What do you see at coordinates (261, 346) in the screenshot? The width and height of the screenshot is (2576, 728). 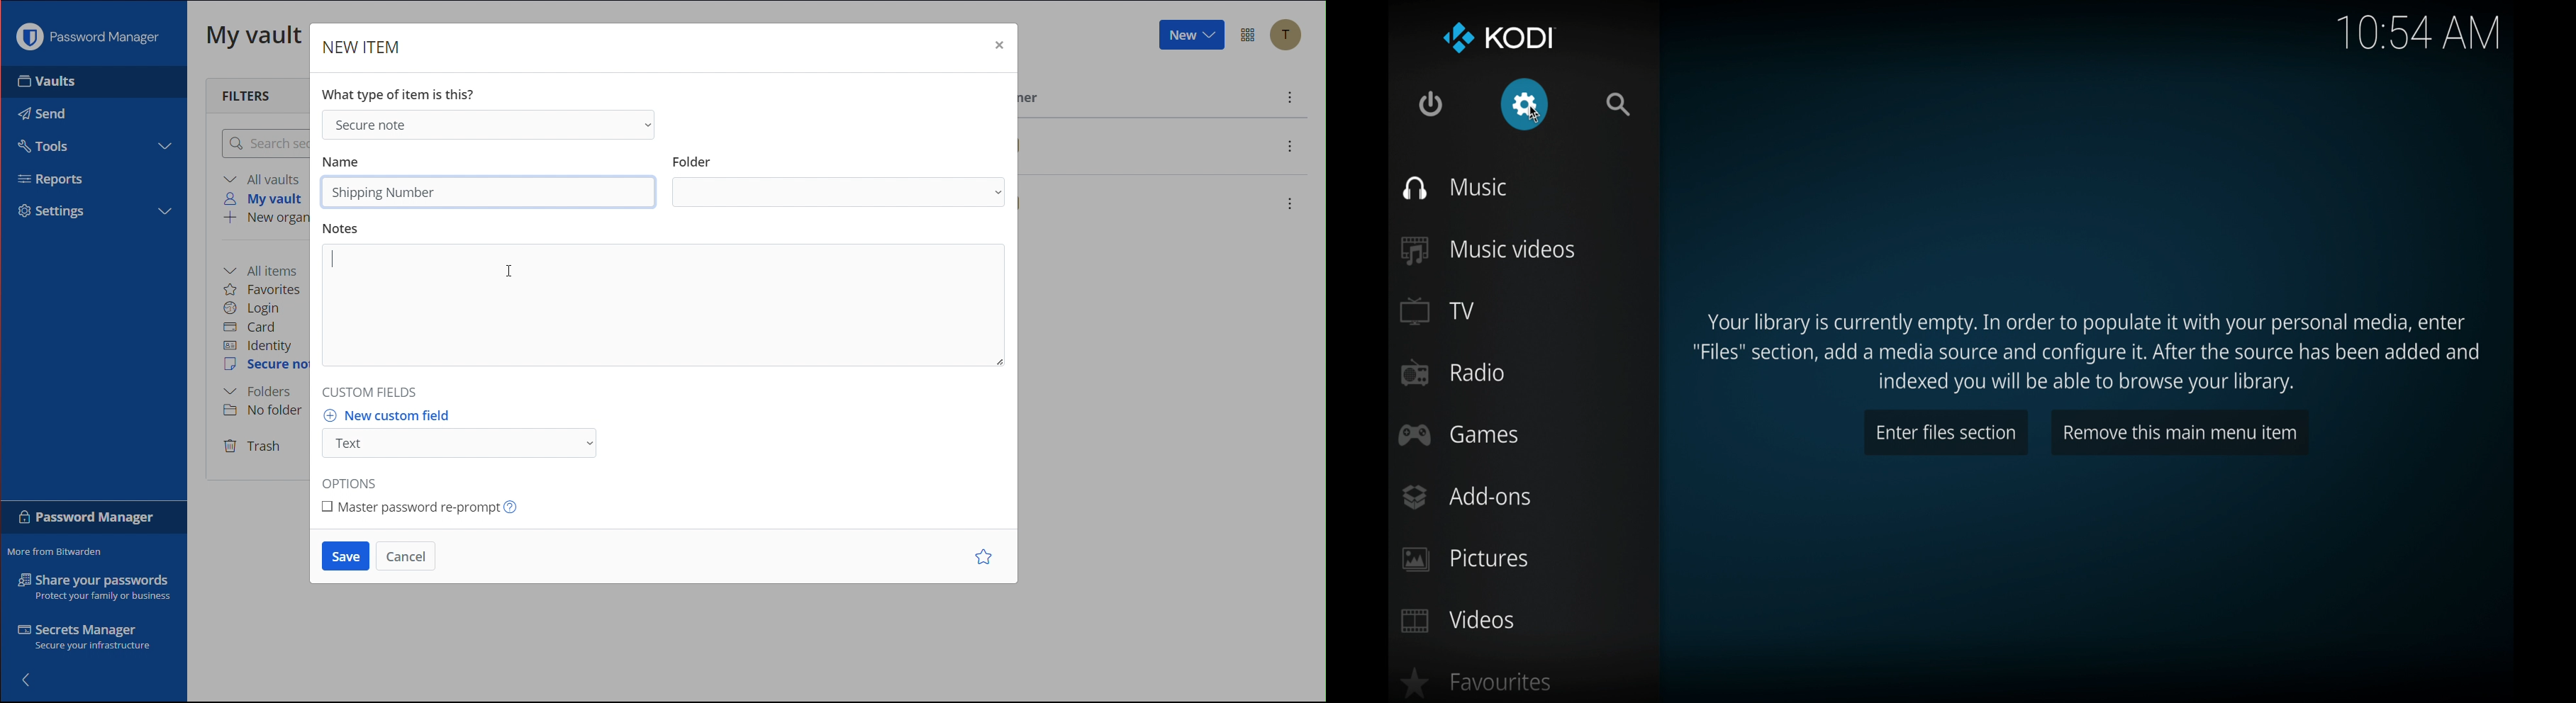 I see `Identity` at bounding box center [261, 346].